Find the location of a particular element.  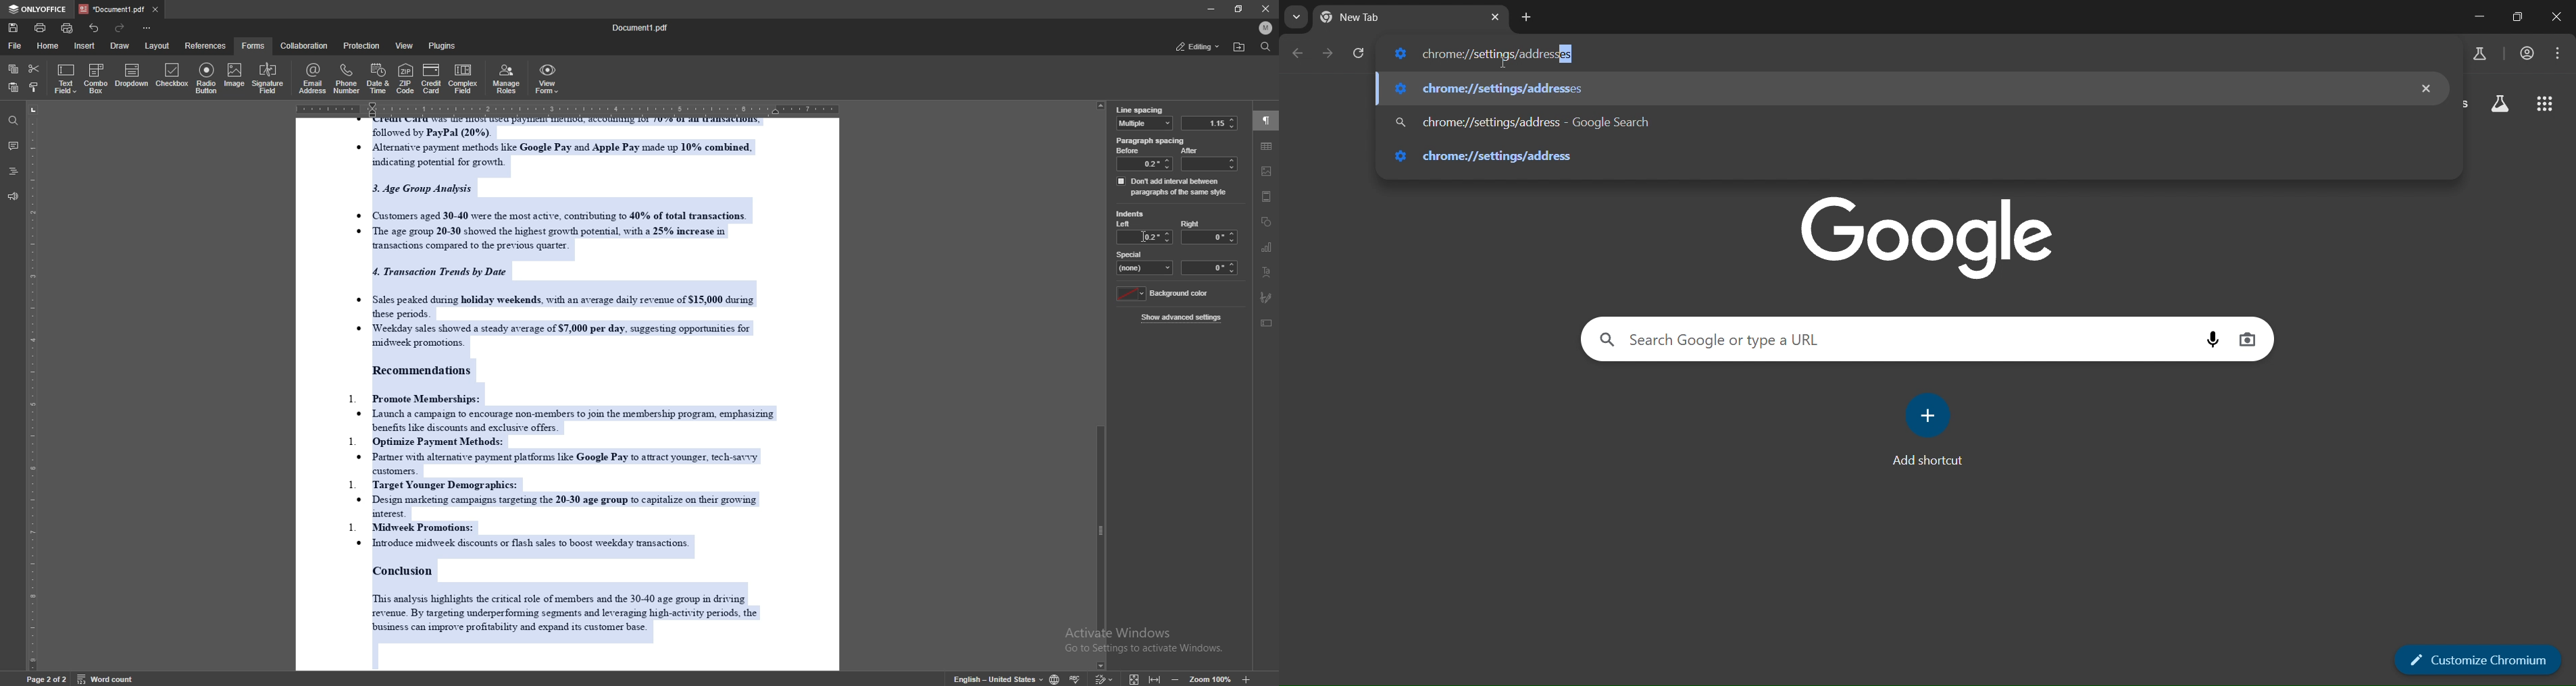

close is located at coordinates (1266, 9).